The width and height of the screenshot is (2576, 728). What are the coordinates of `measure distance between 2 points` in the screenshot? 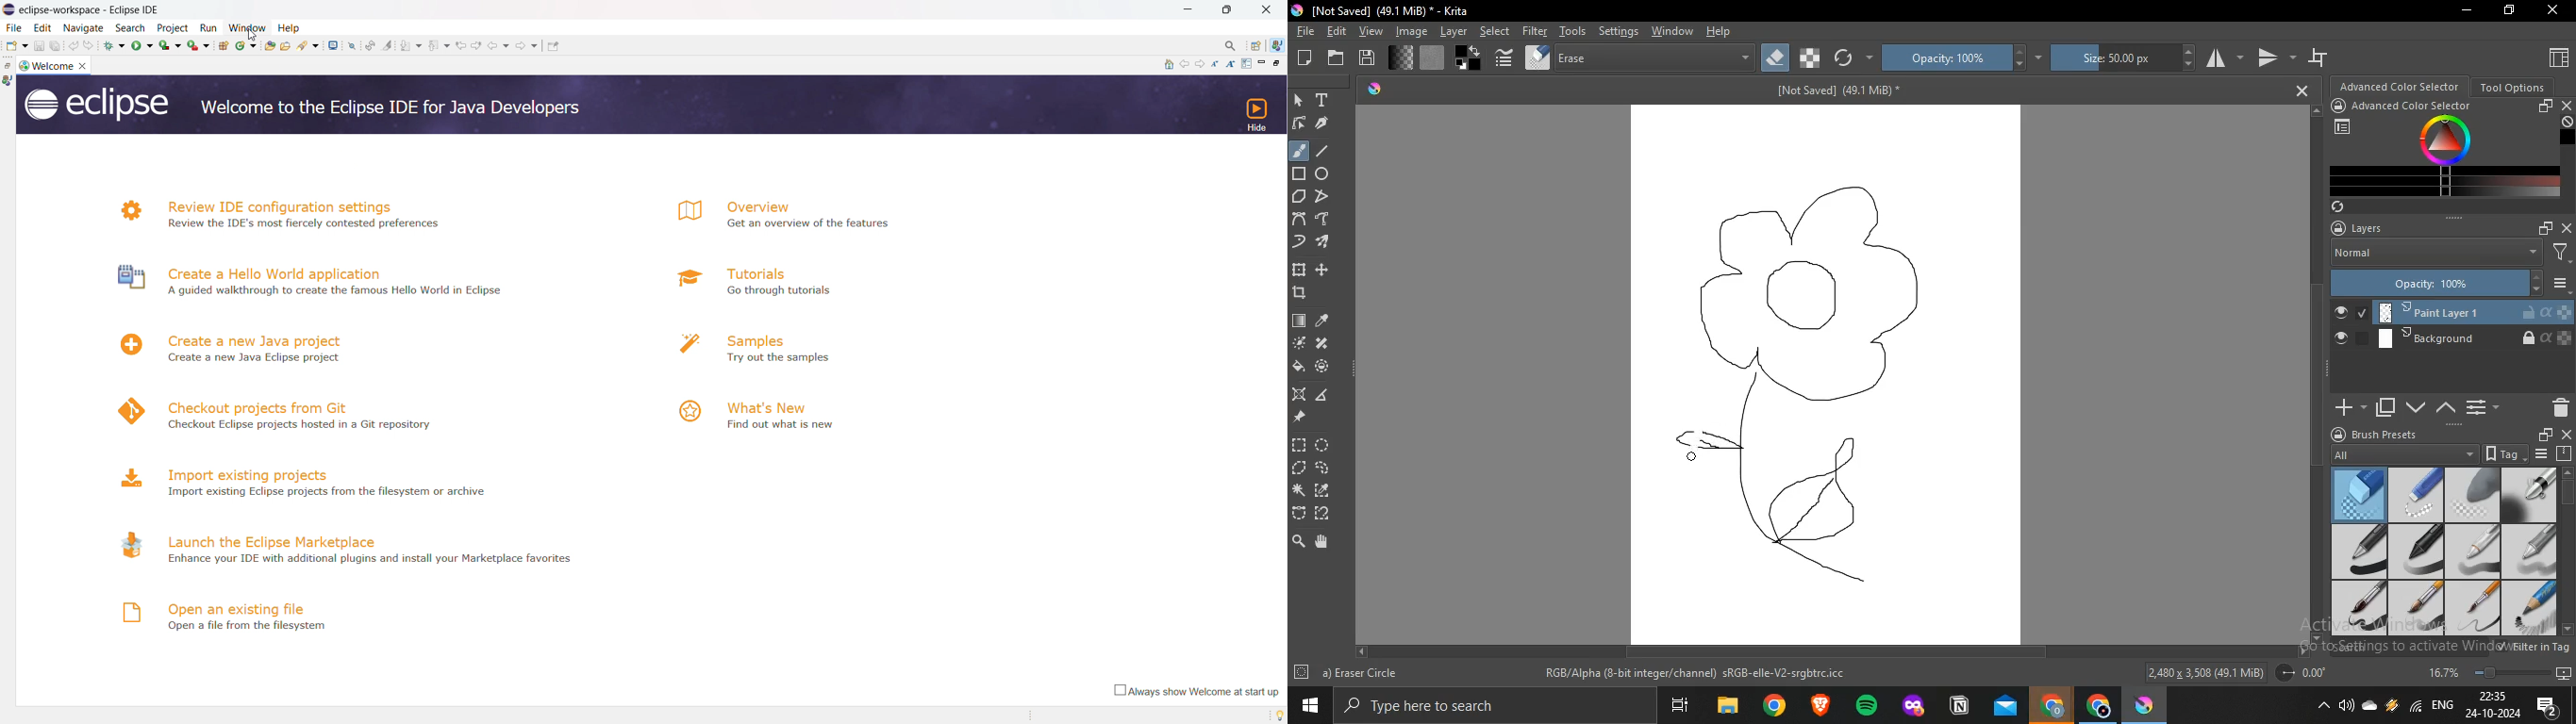 It's located at (1323, 395).